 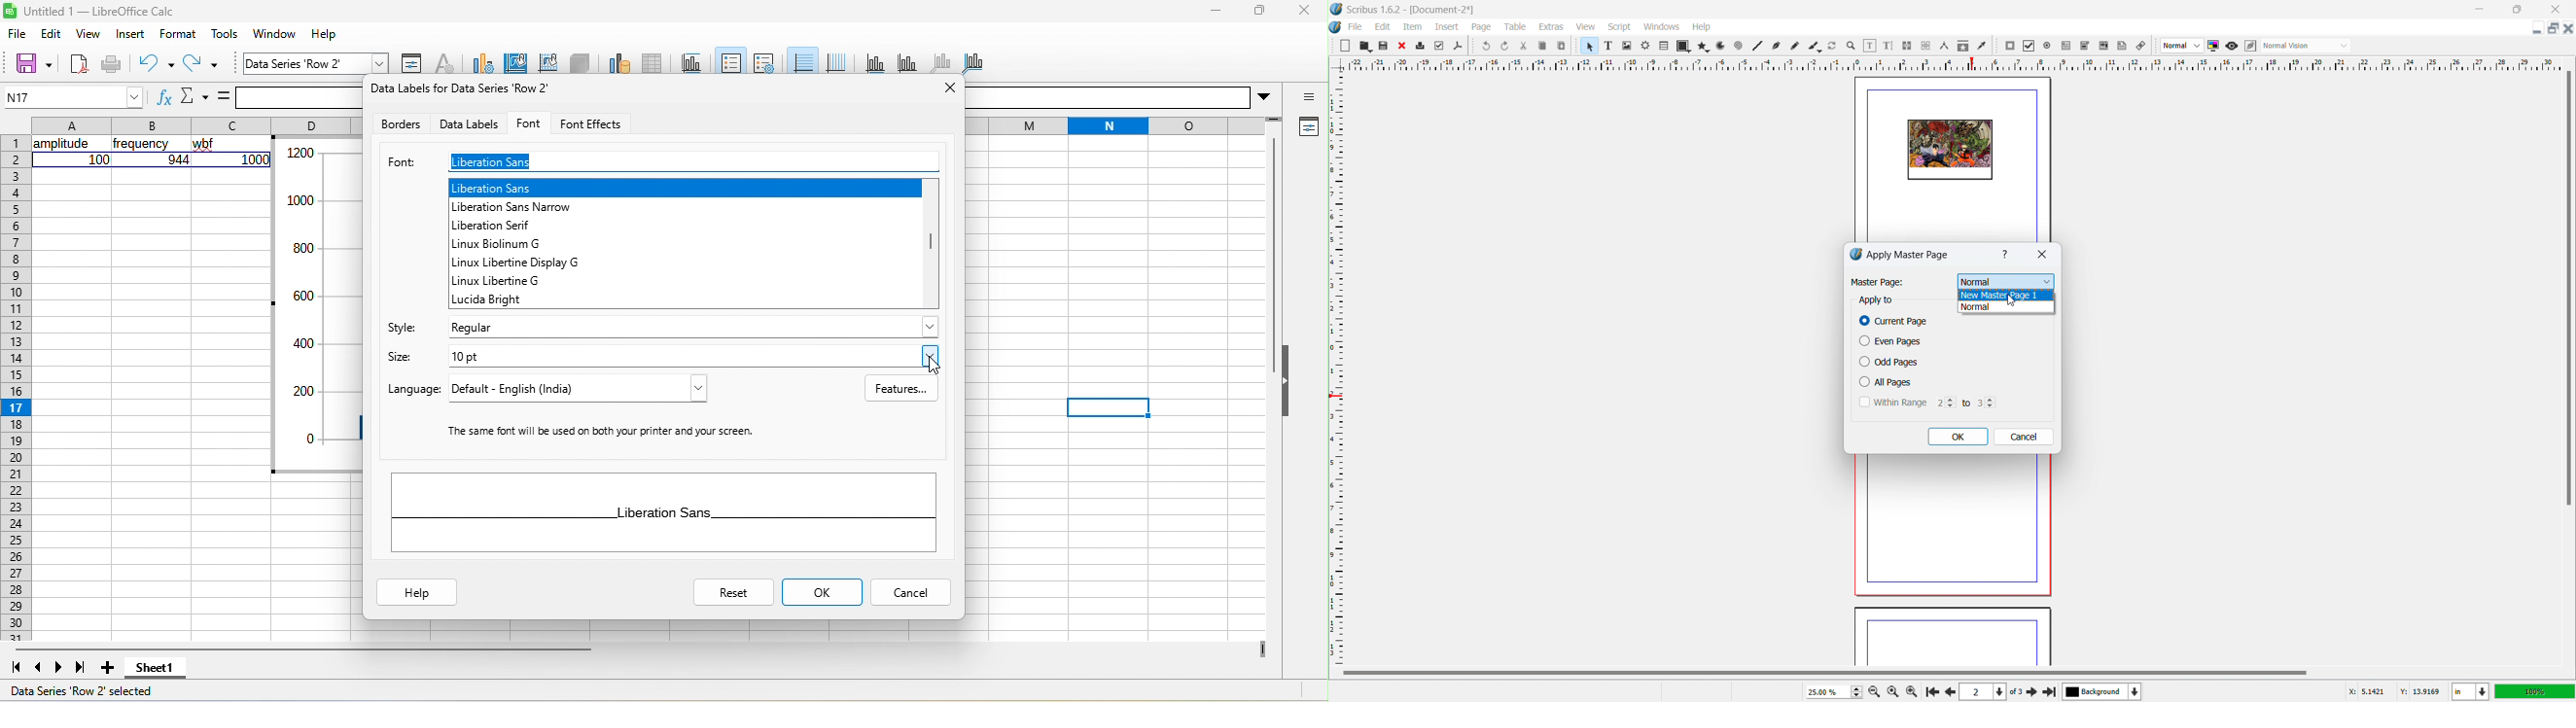 I want to click on minimize window, so click(x=2478, y=9).